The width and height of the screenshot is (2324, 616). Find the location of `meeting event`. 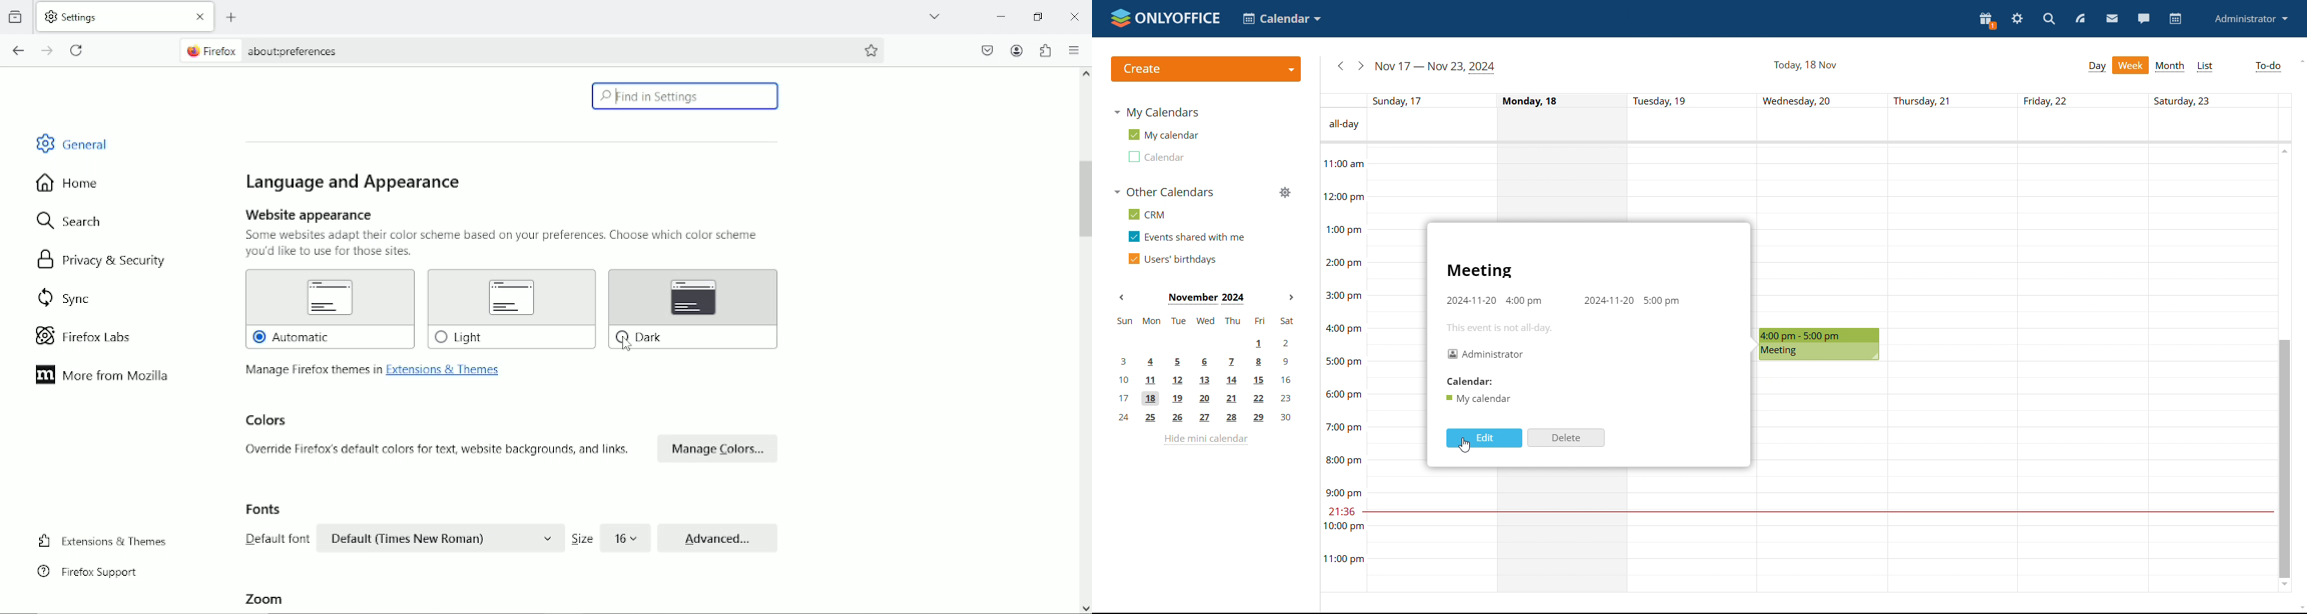

meeting event is located at coordinates (1820, 345).